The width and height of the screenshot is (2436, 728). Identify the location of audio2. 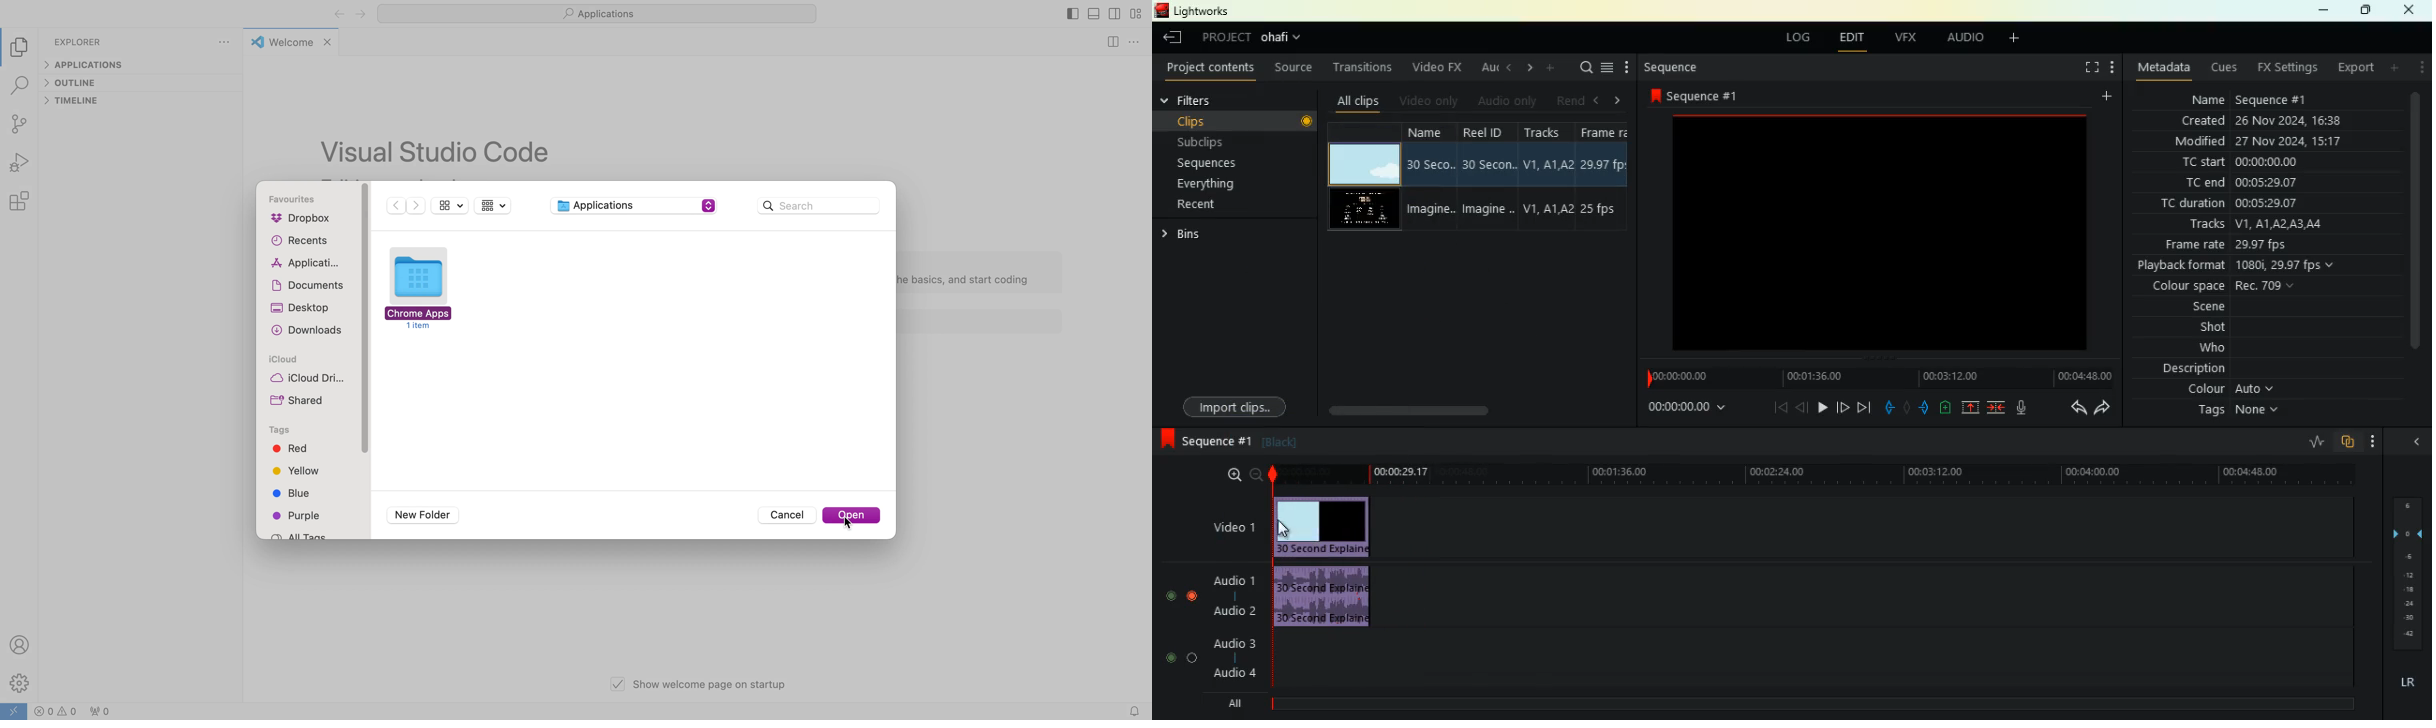
(1230, 610).